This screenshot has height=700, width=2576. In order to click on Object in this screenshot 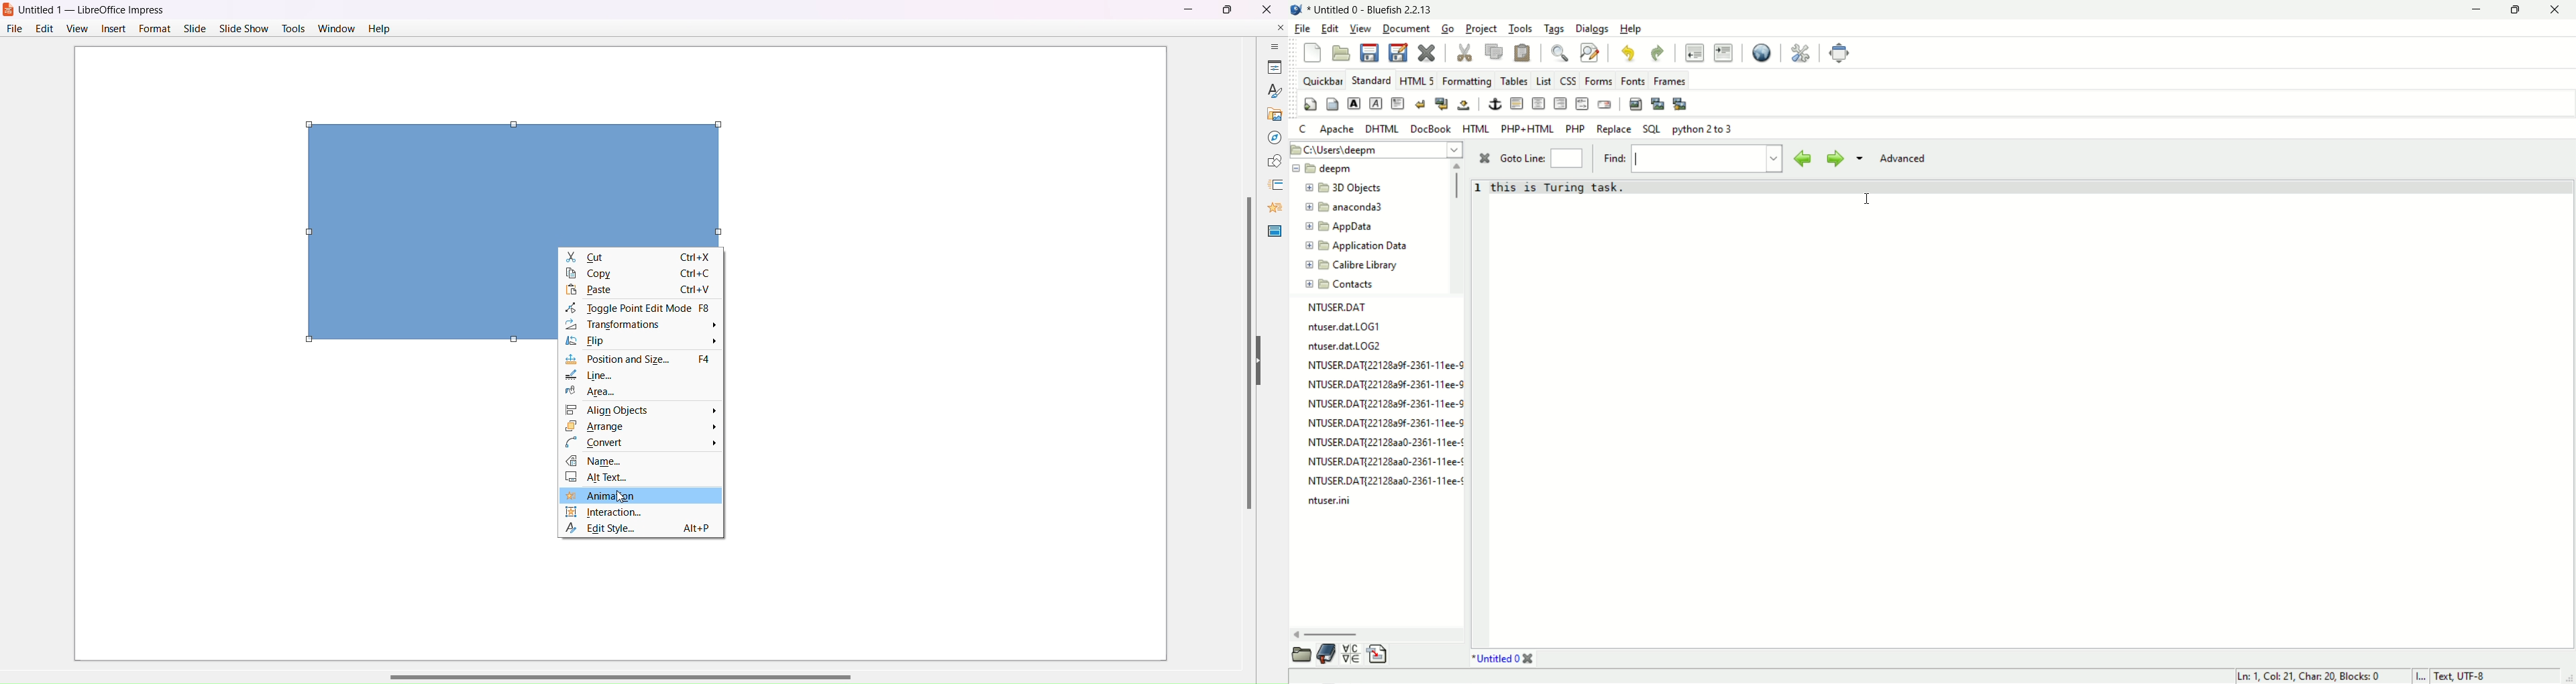, I will do `click(502, 173)`.